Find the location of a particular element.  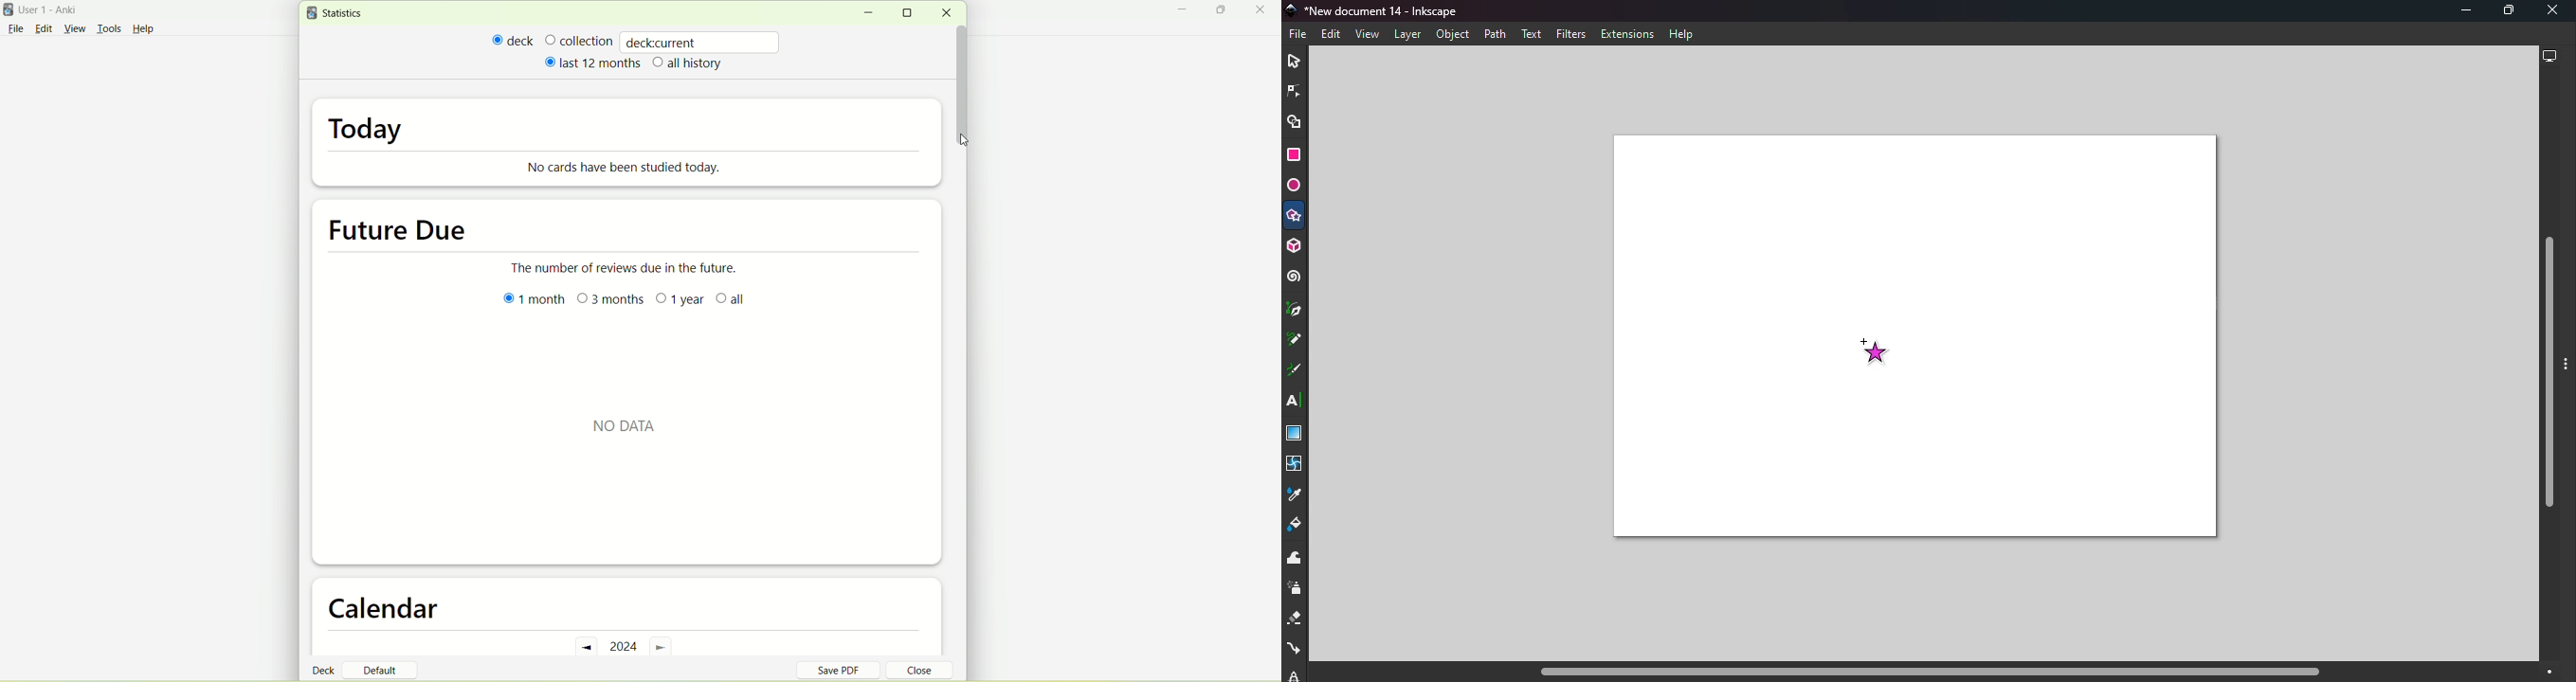

File  is located at coordinates (15, 29).